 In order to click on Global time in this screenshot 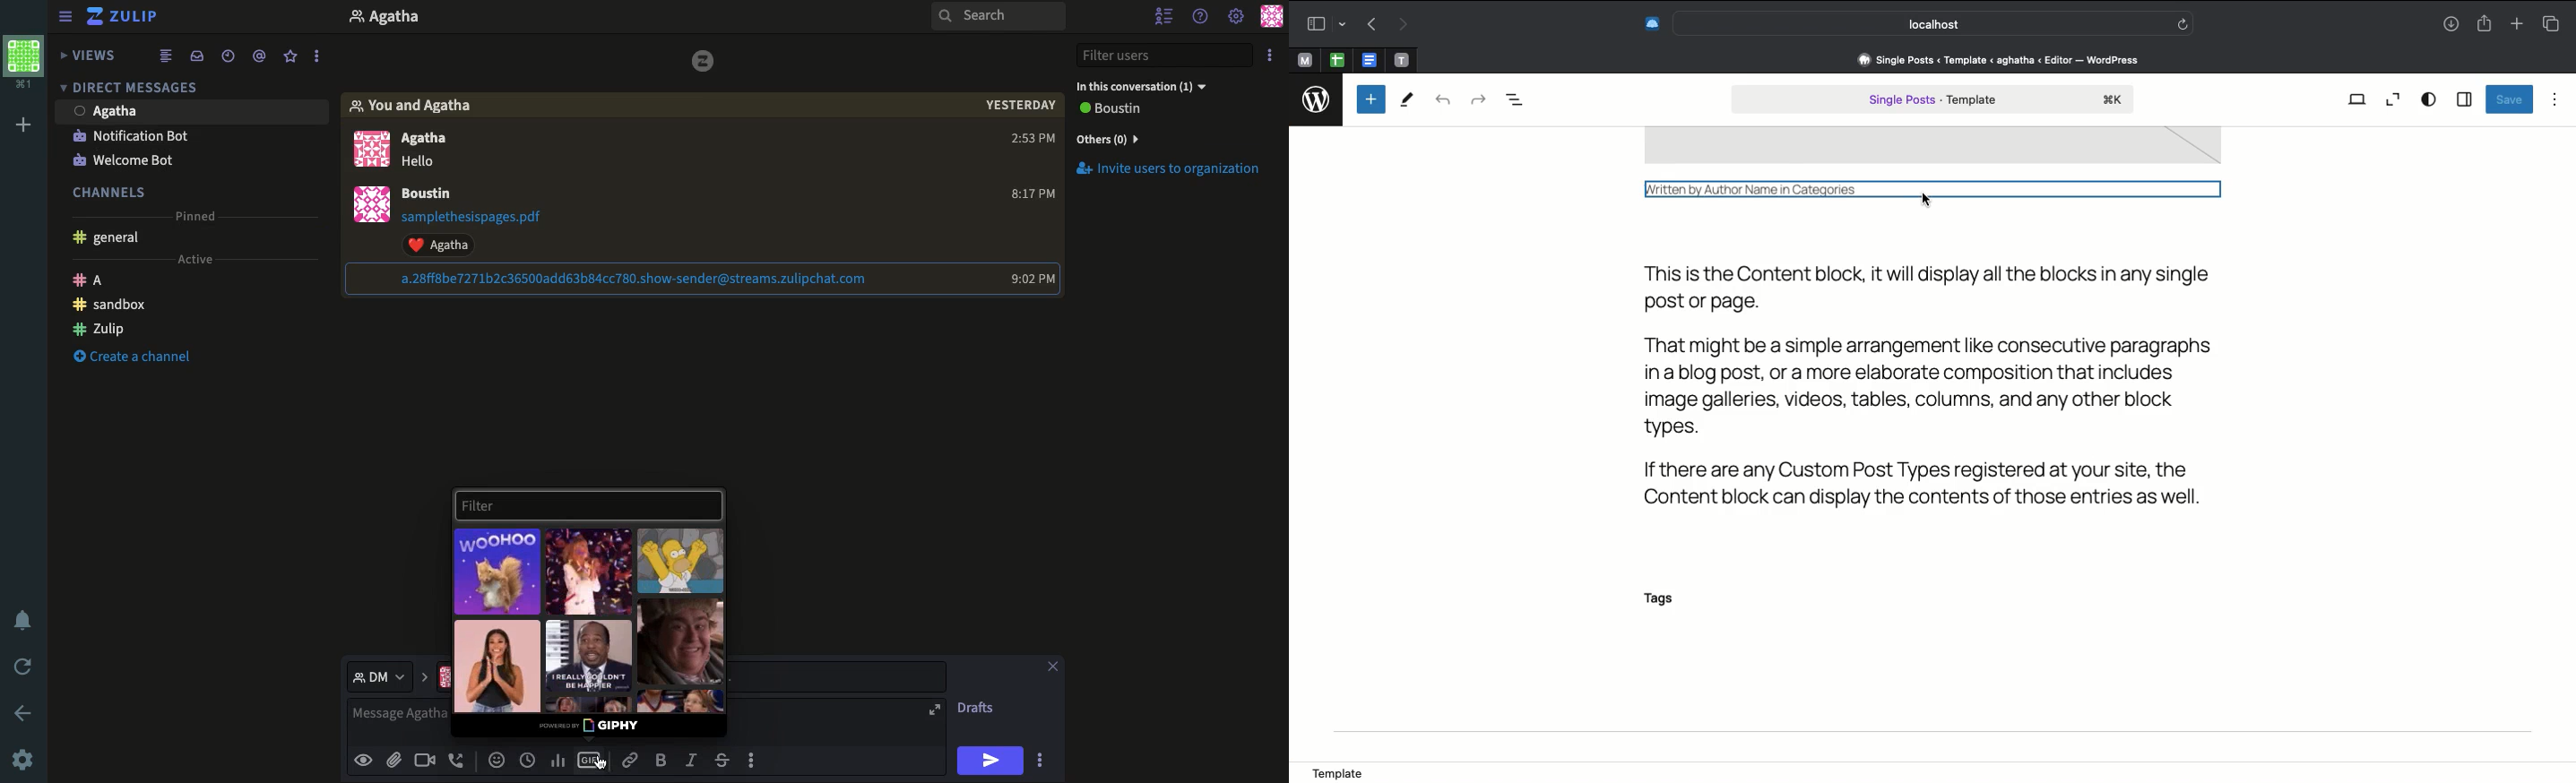, I will do `click(528, 759)`.